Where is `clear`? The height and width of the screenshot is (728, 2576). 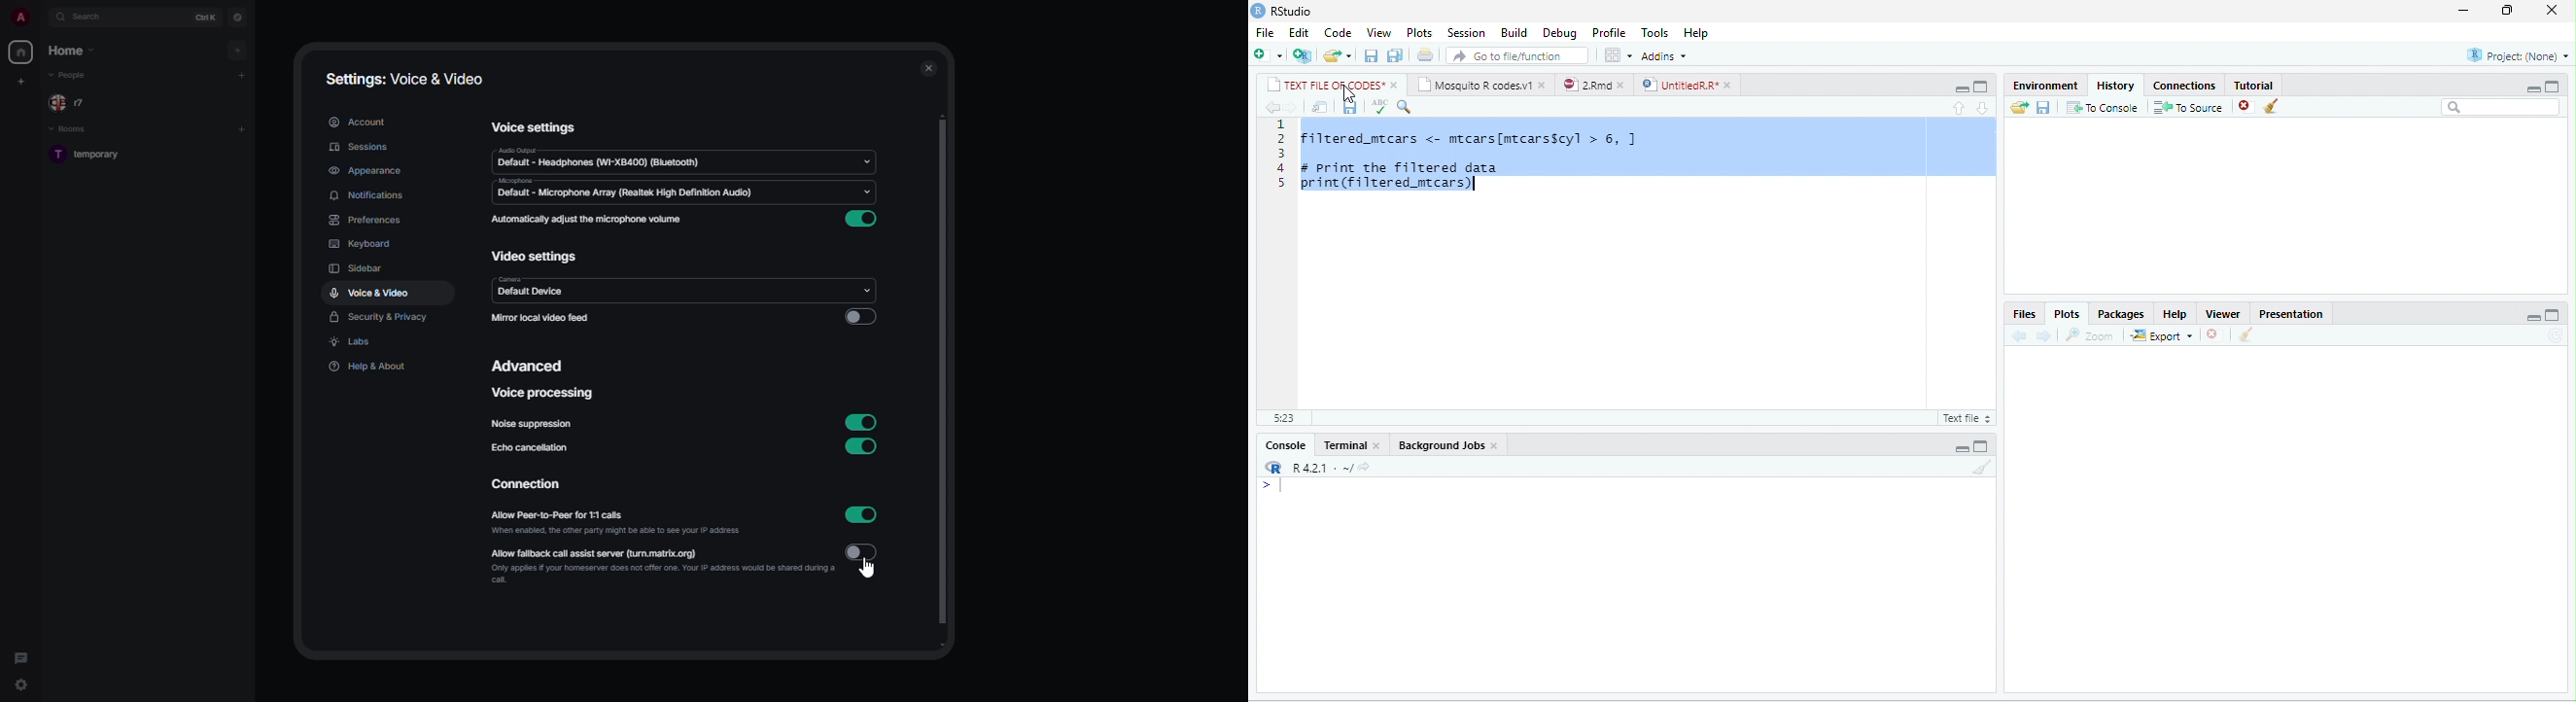
clear is located at coordinates (2245, 334).